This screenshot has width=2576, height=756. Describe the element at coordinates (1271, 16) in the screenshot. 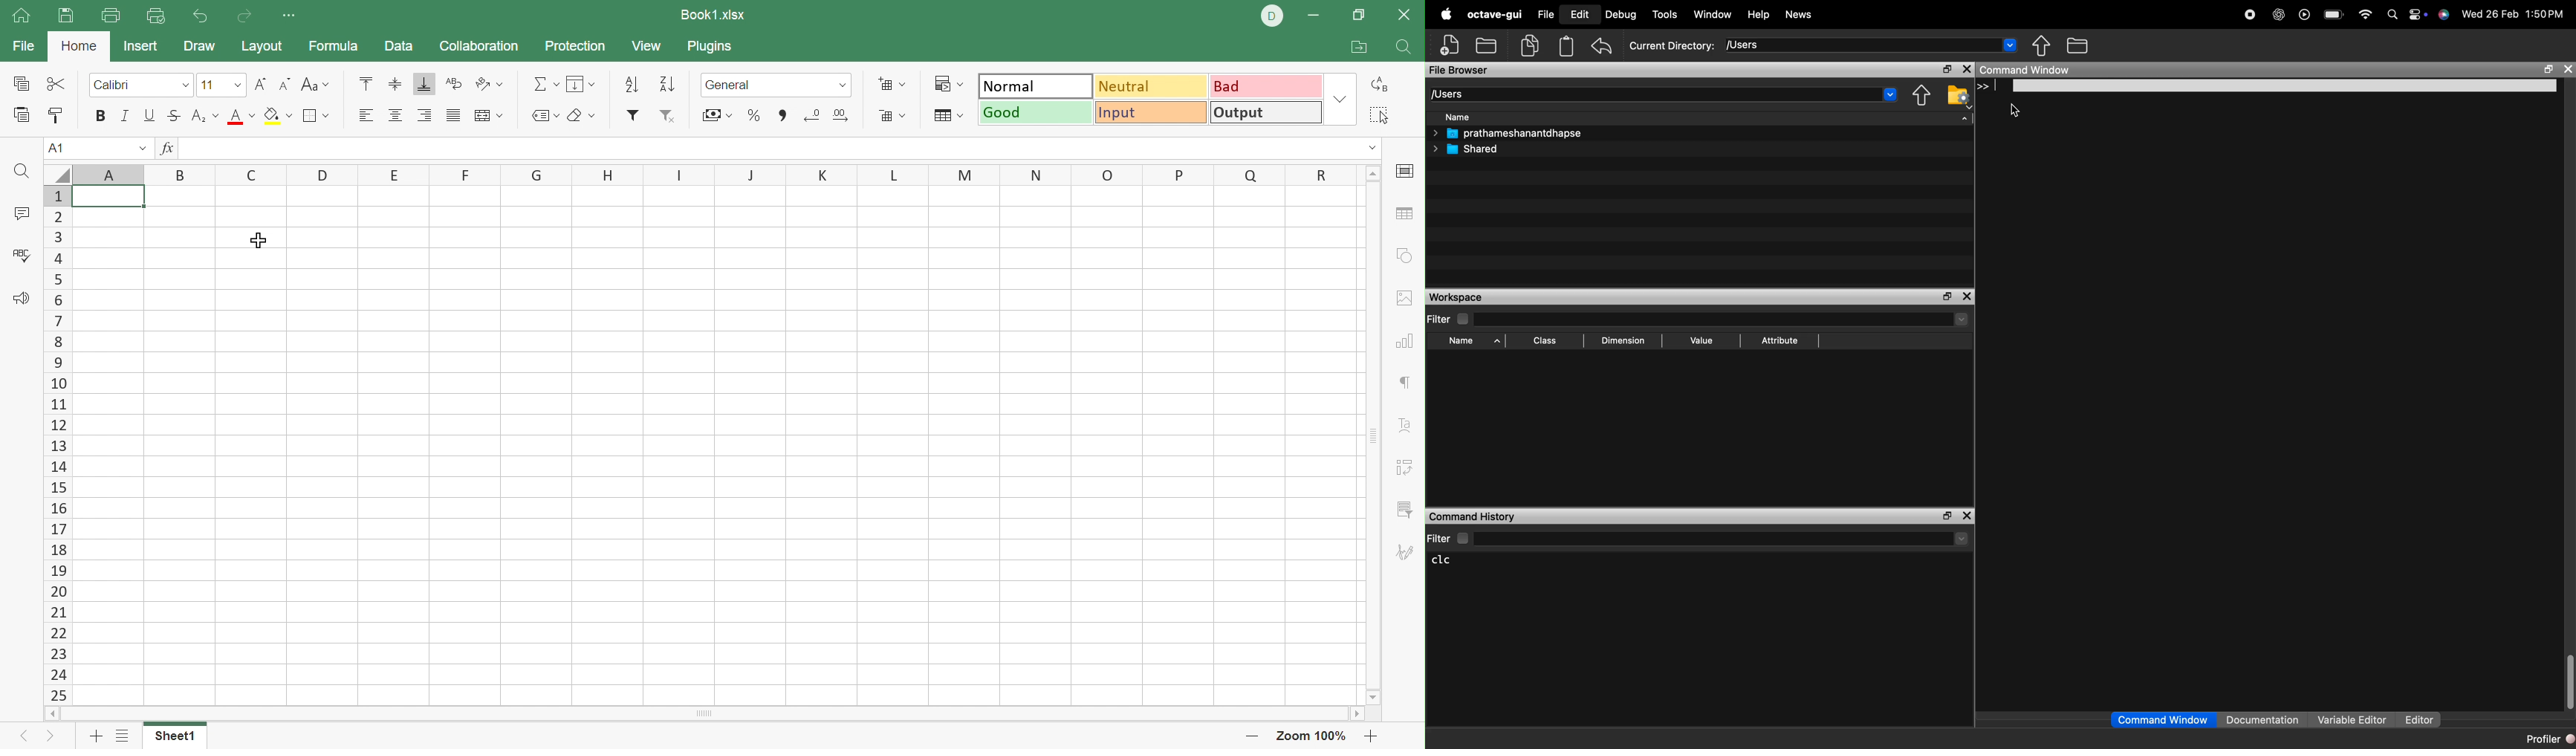

I see `DELL` at that location.